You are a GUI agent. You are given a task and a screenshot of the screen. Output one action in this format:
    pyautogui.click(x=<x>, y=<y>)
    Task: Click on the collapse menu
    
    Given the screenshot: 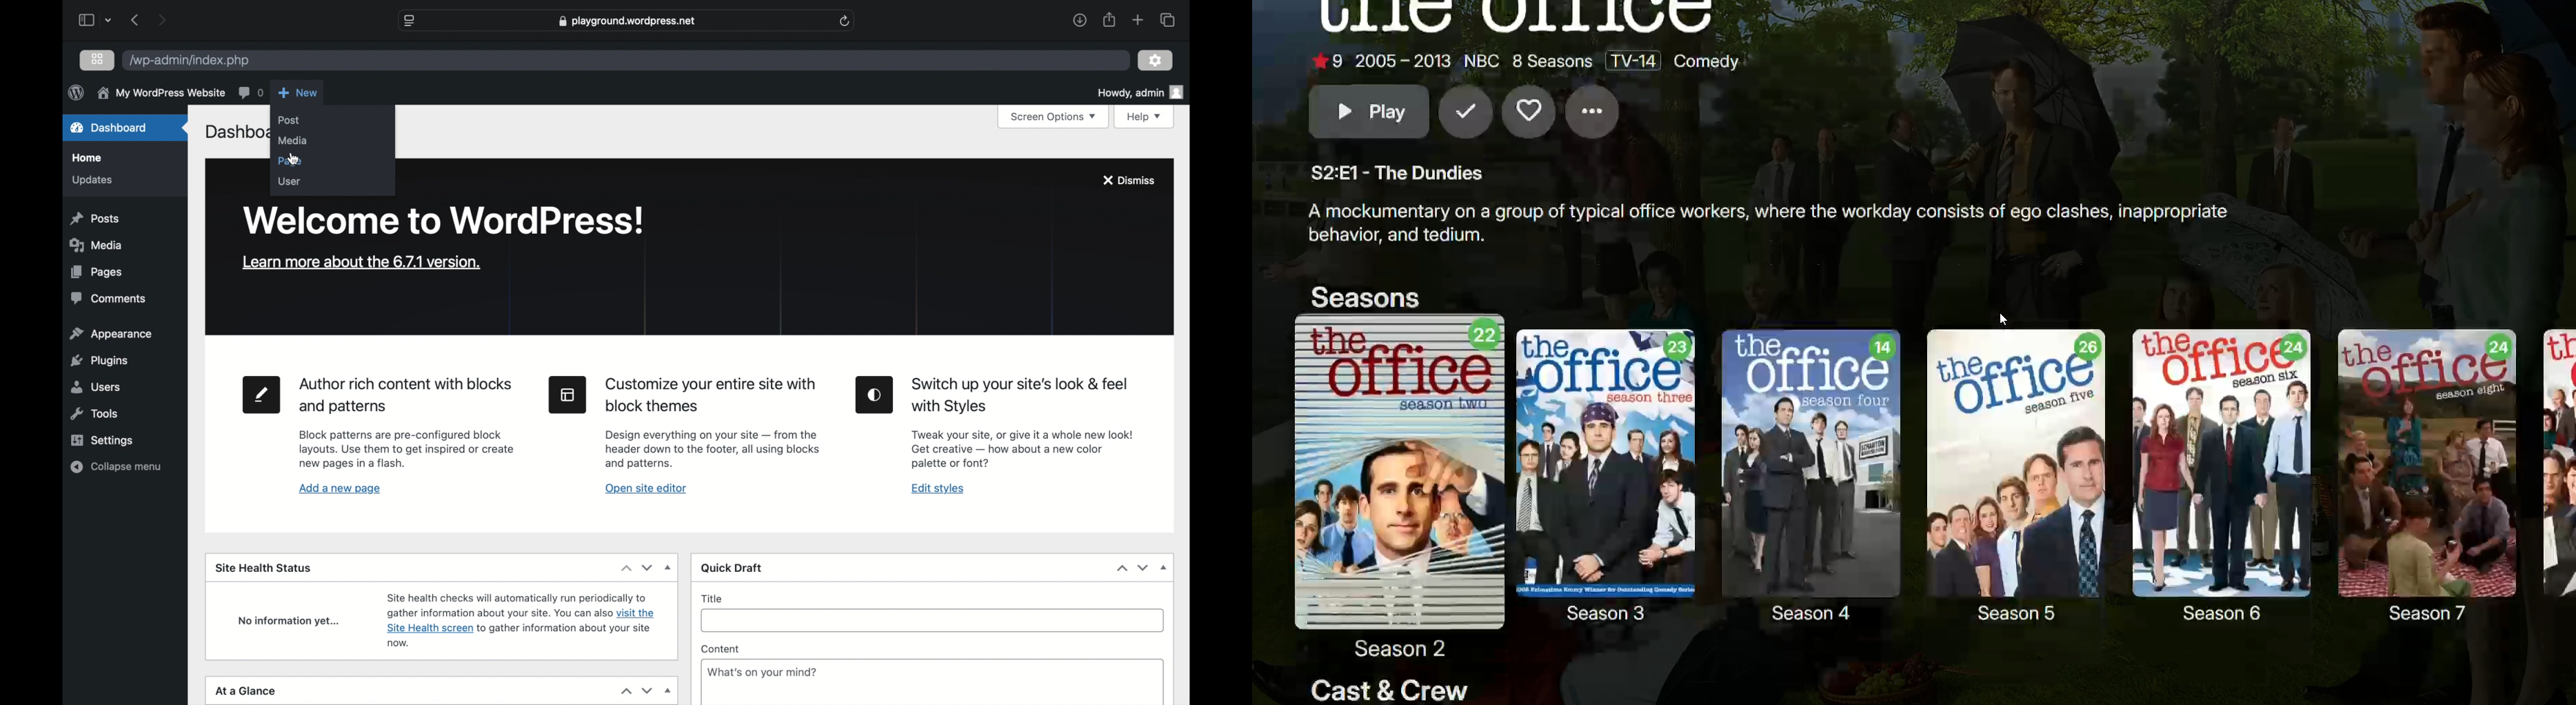 What is the action you would take?
    pyautogui.click(x=115, y=467)
    